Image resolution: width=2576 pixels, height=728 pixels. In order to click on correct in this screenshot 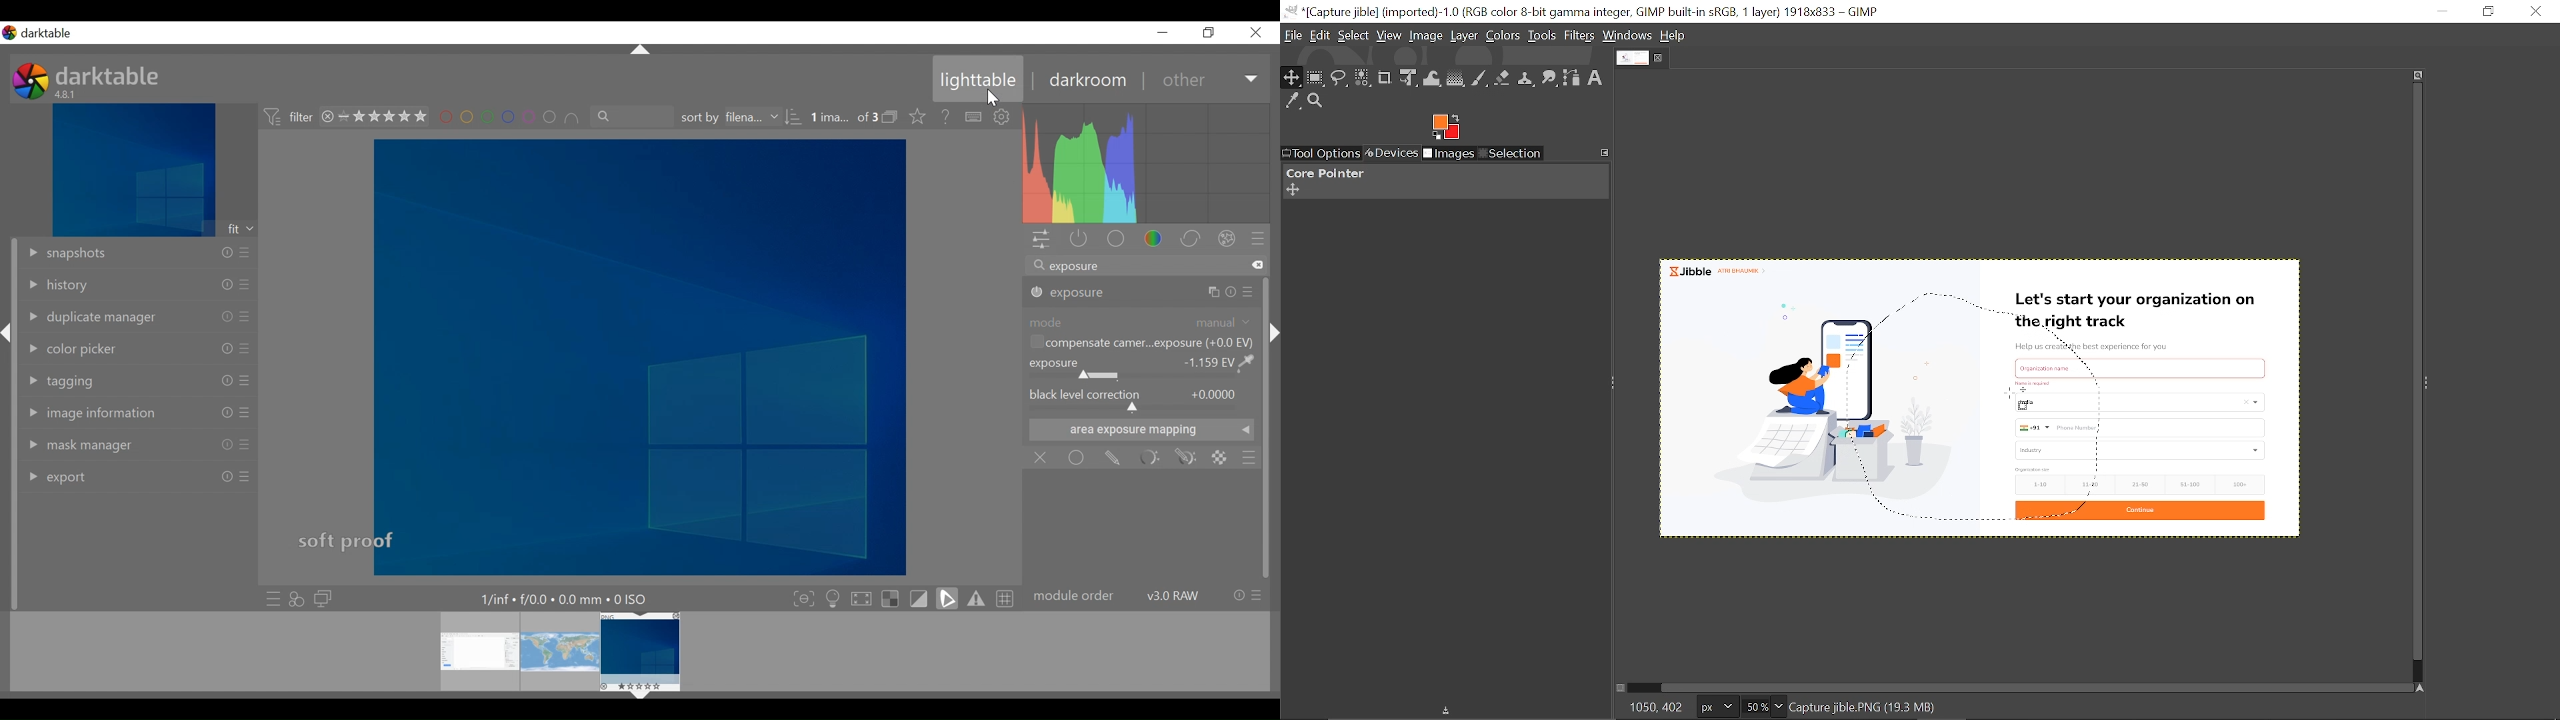, I will do `click(1191, 238)`.